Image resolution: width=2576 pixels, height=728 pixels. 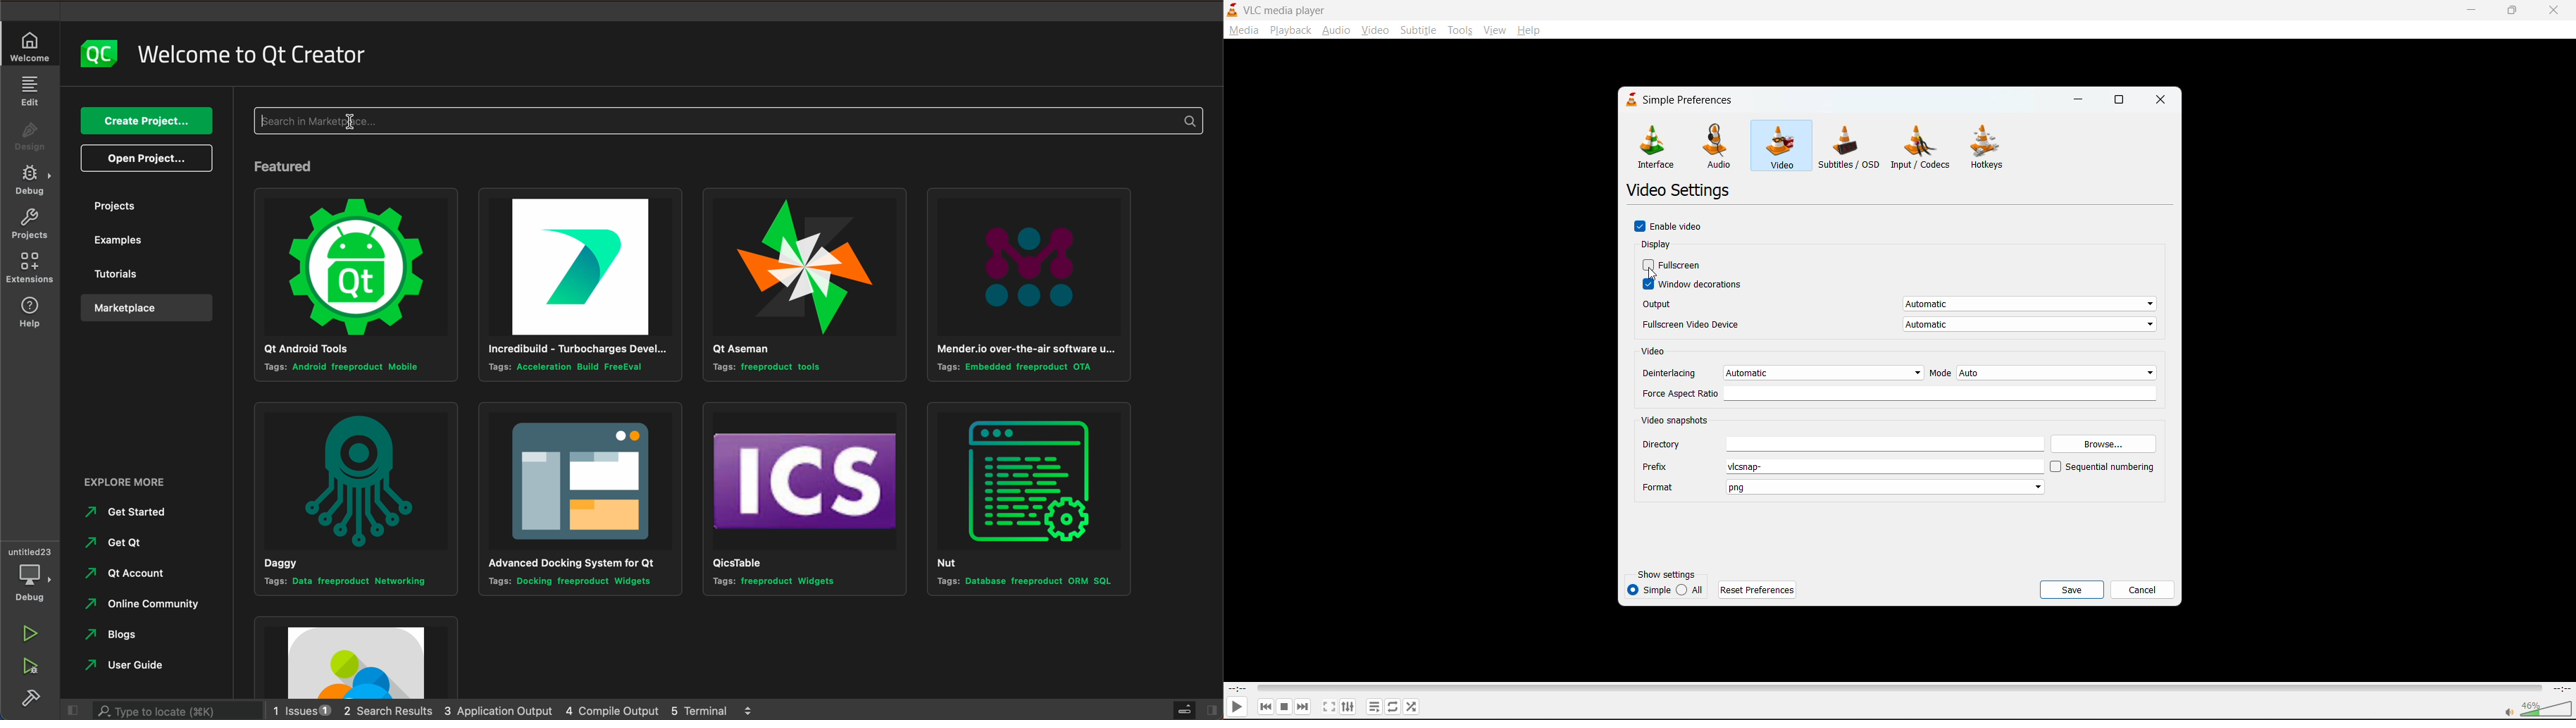 I want to click on create project, so click(x=145, y=120).